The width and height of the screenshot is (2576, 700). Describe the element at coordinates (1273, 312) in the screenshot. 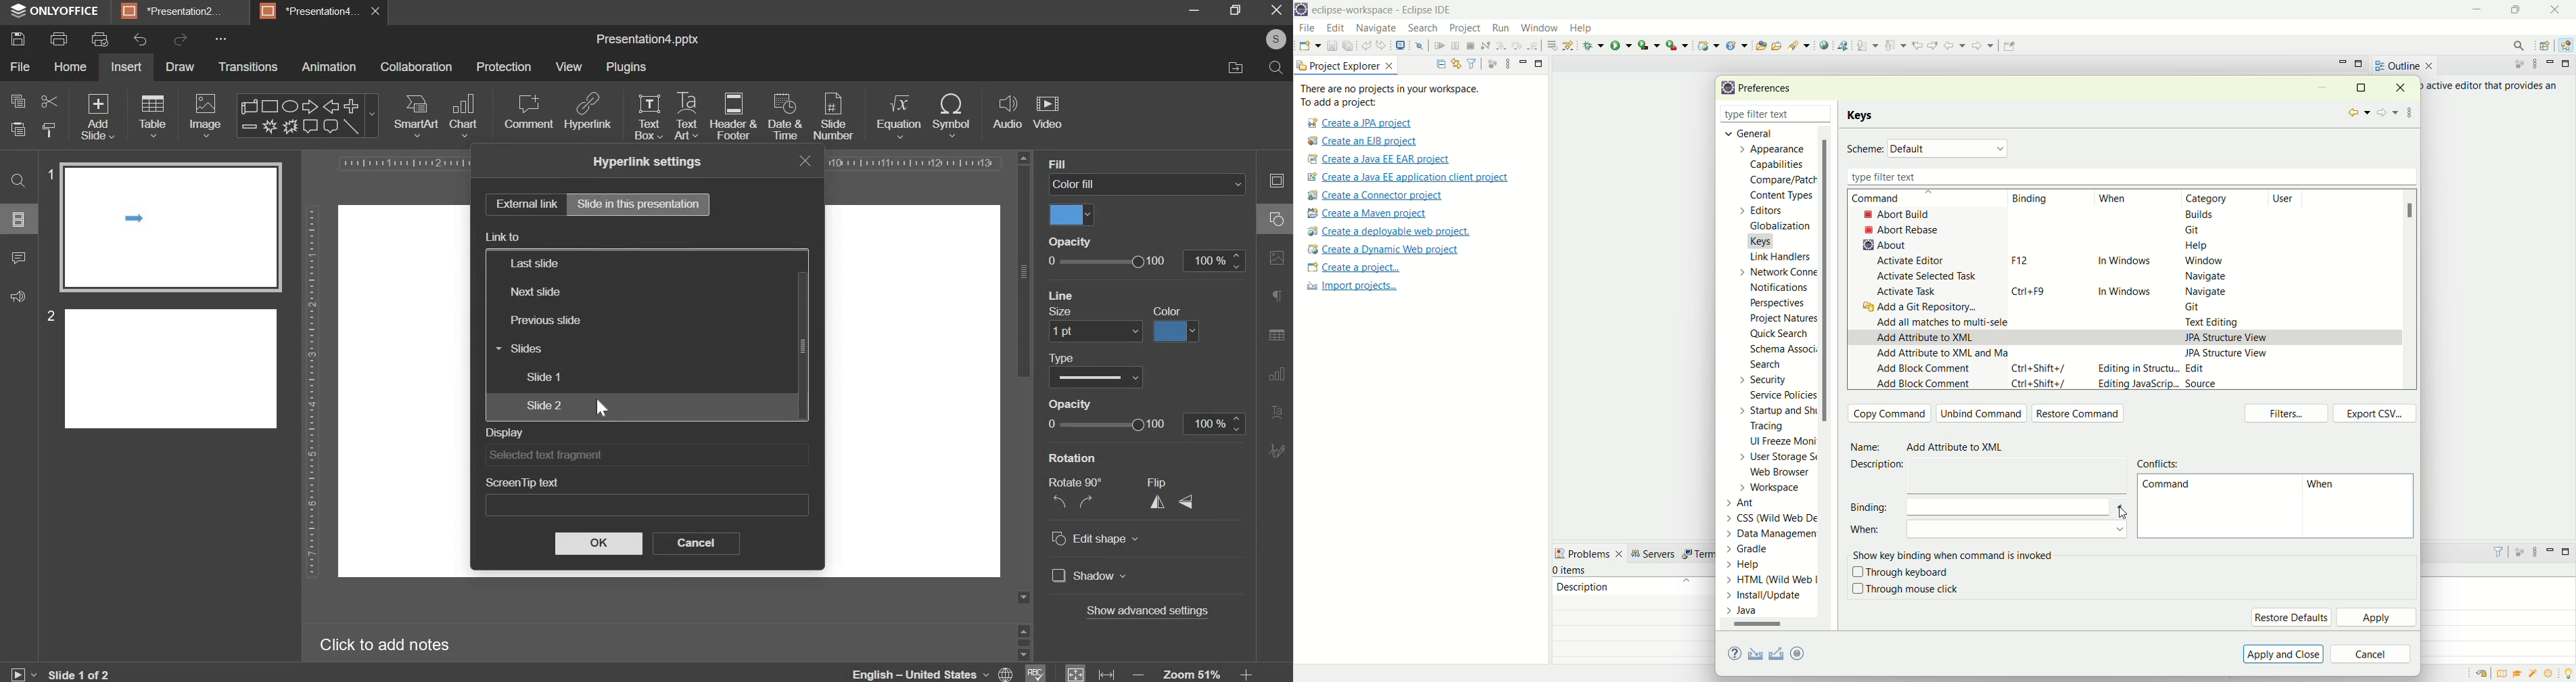

I see `right side bar` at that location.